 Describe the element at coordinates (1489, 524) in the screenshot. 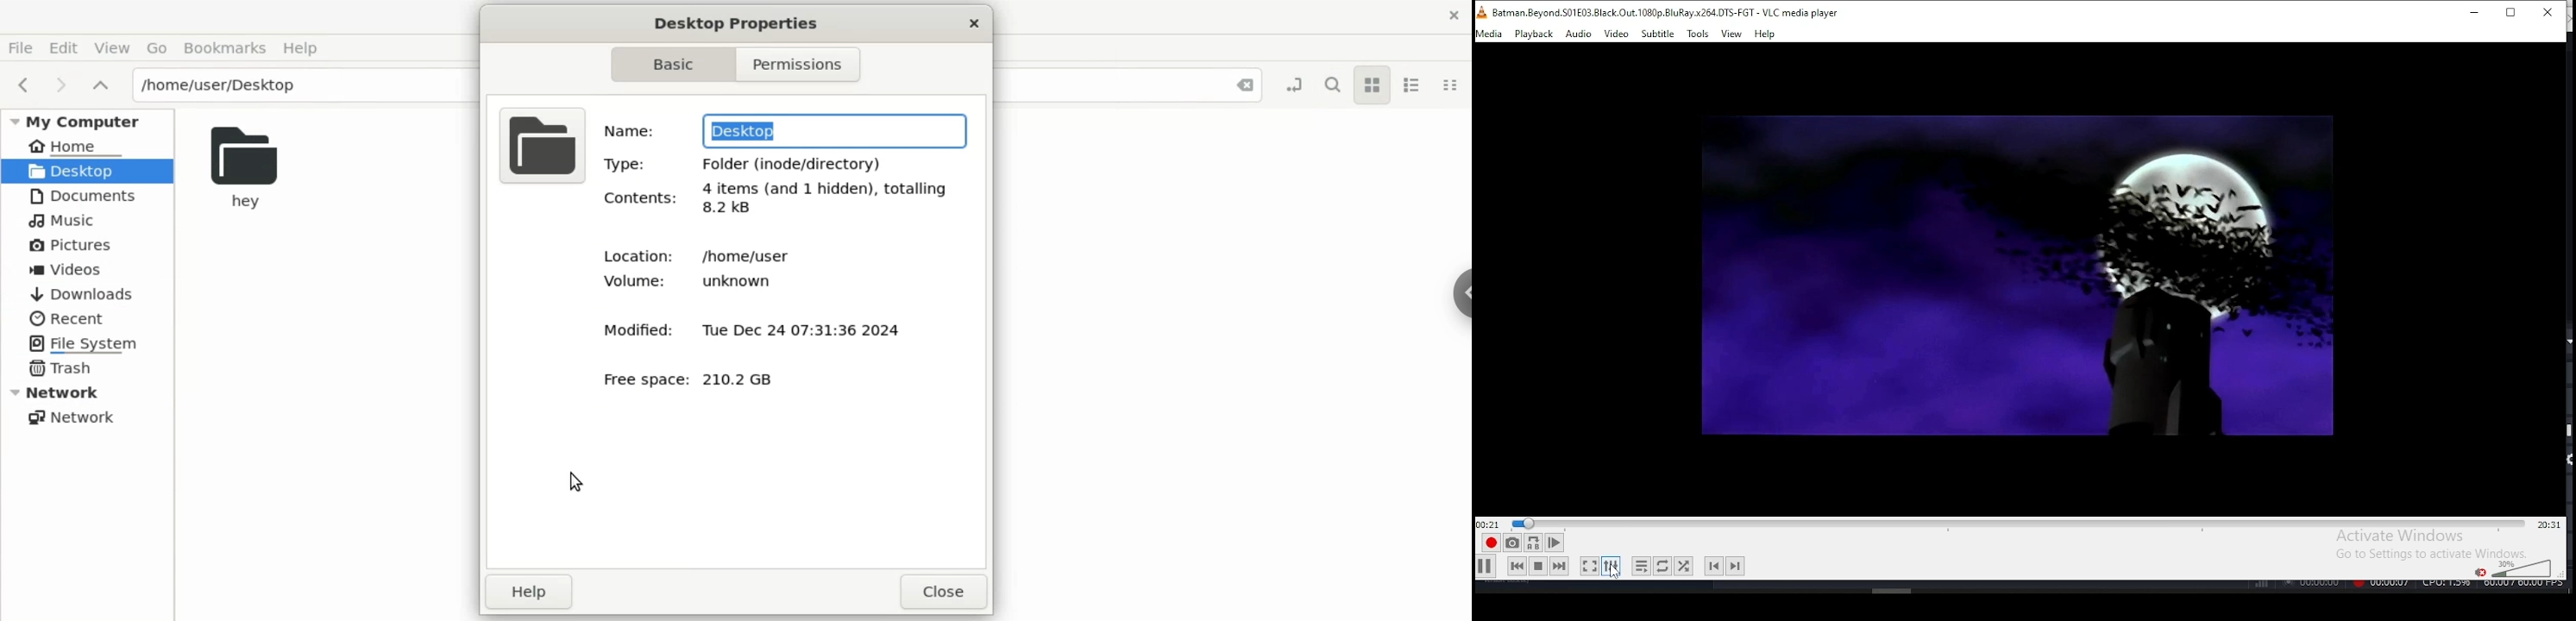

I see `elapsed time` at that location.